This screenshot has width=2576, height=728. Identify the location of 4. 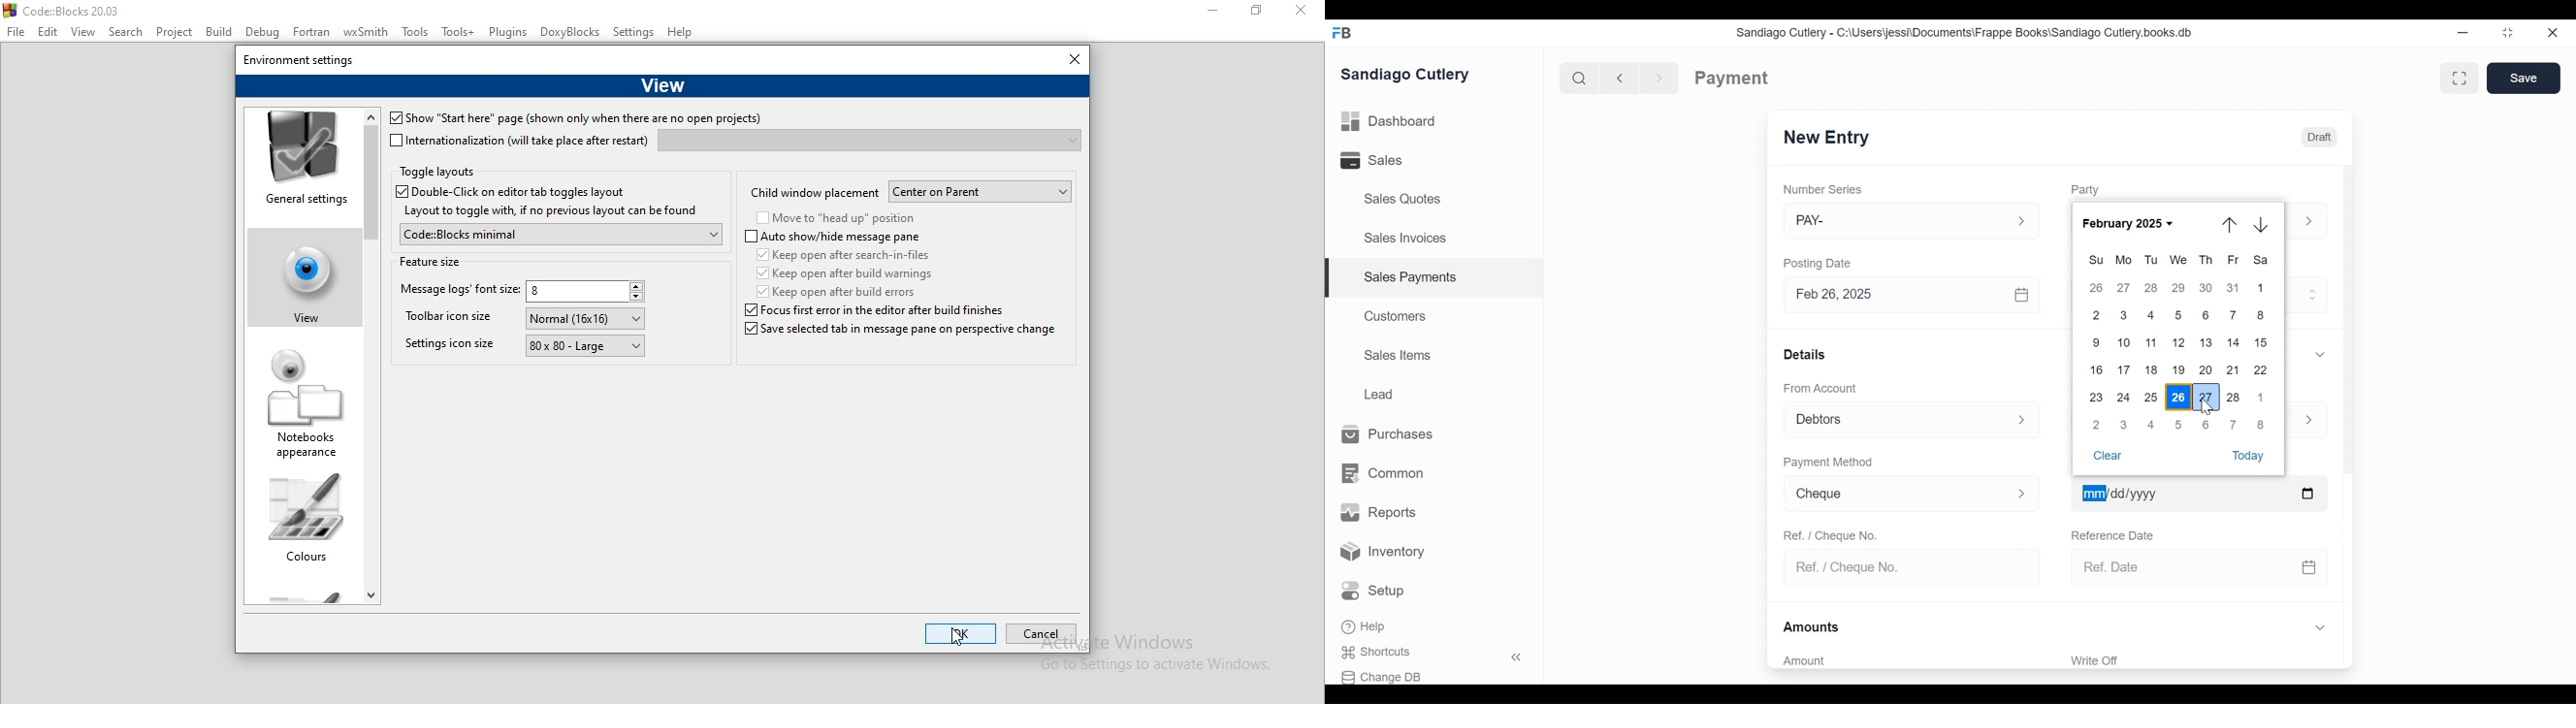
(2153, 425).